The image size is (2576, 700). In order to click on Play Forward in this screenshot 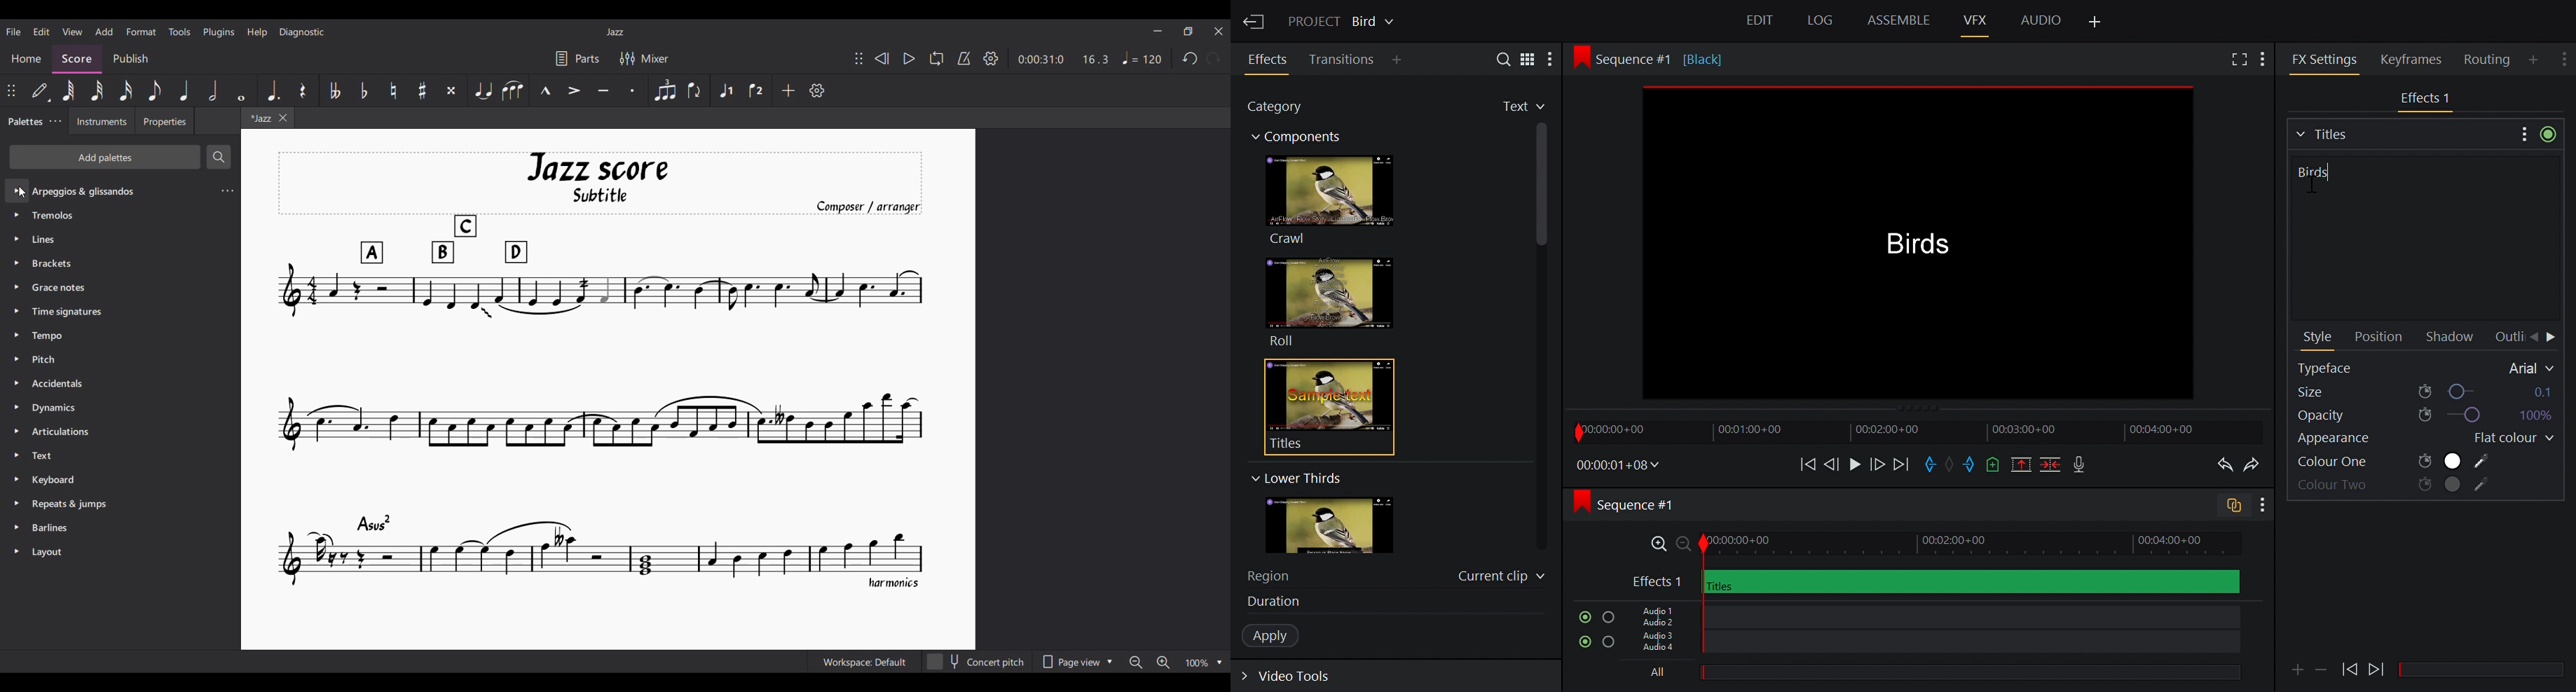, I will do `click(2350, 669)`.